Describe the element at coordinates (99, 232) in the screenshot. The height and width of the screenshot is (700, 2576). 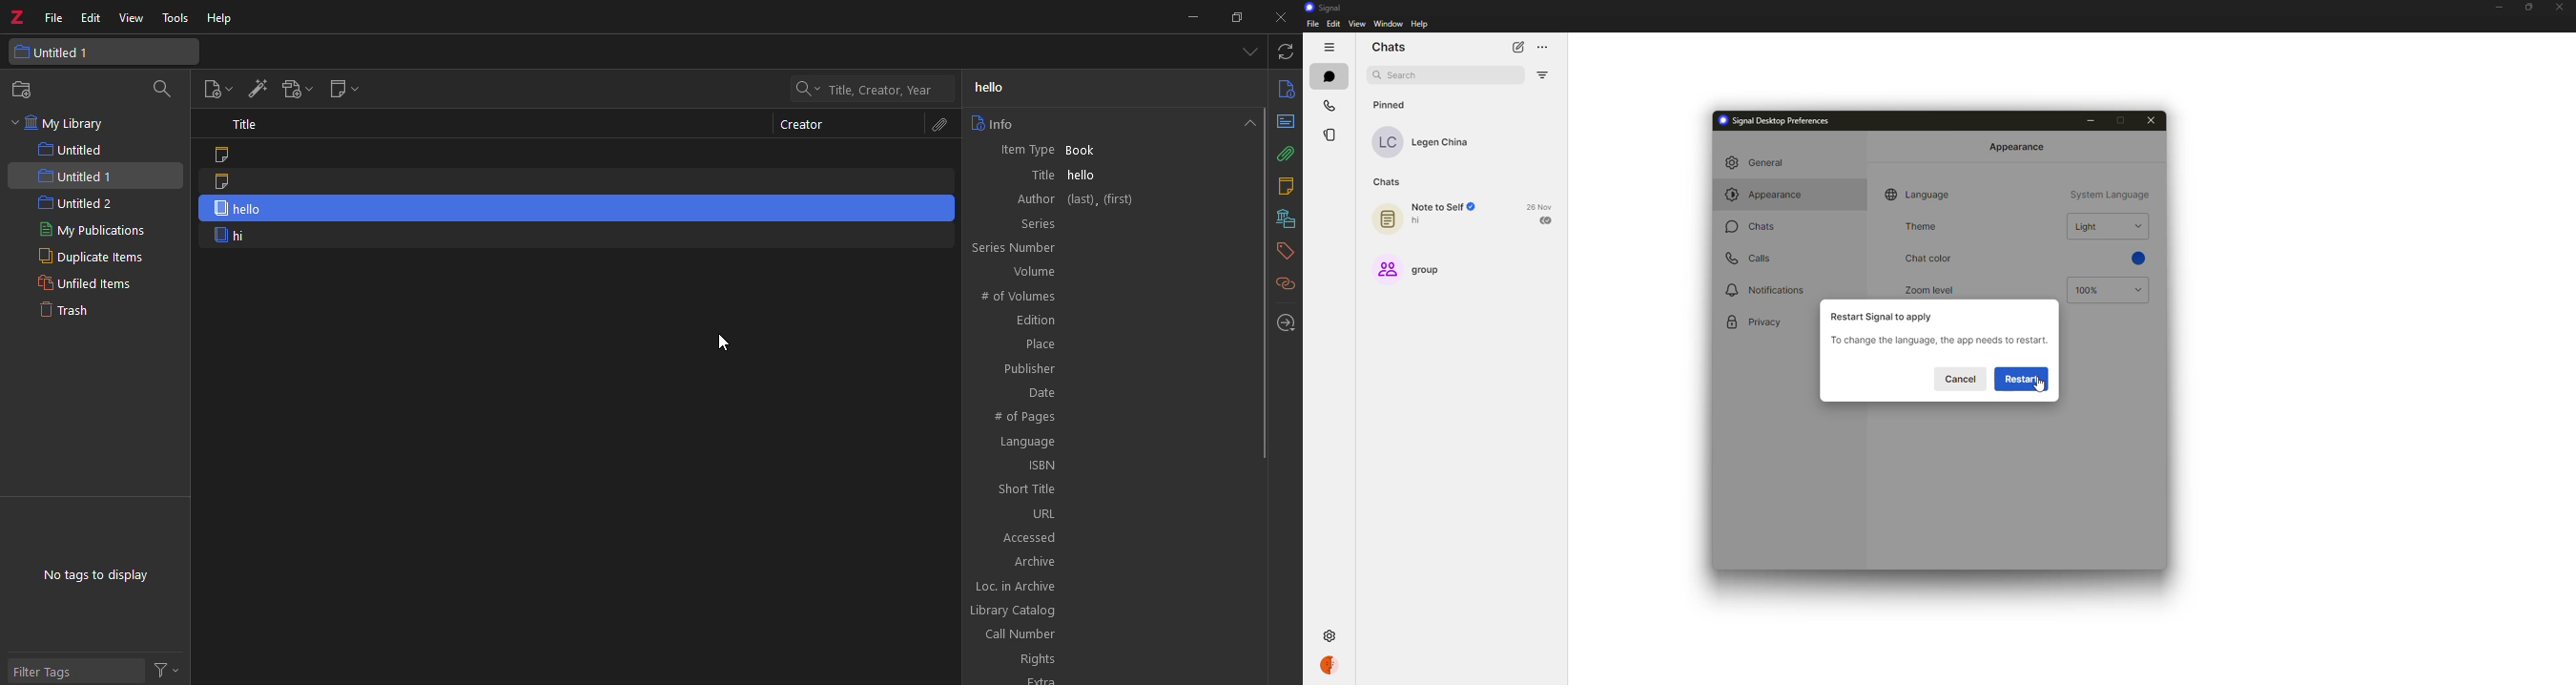
I see `my publications` at that location.